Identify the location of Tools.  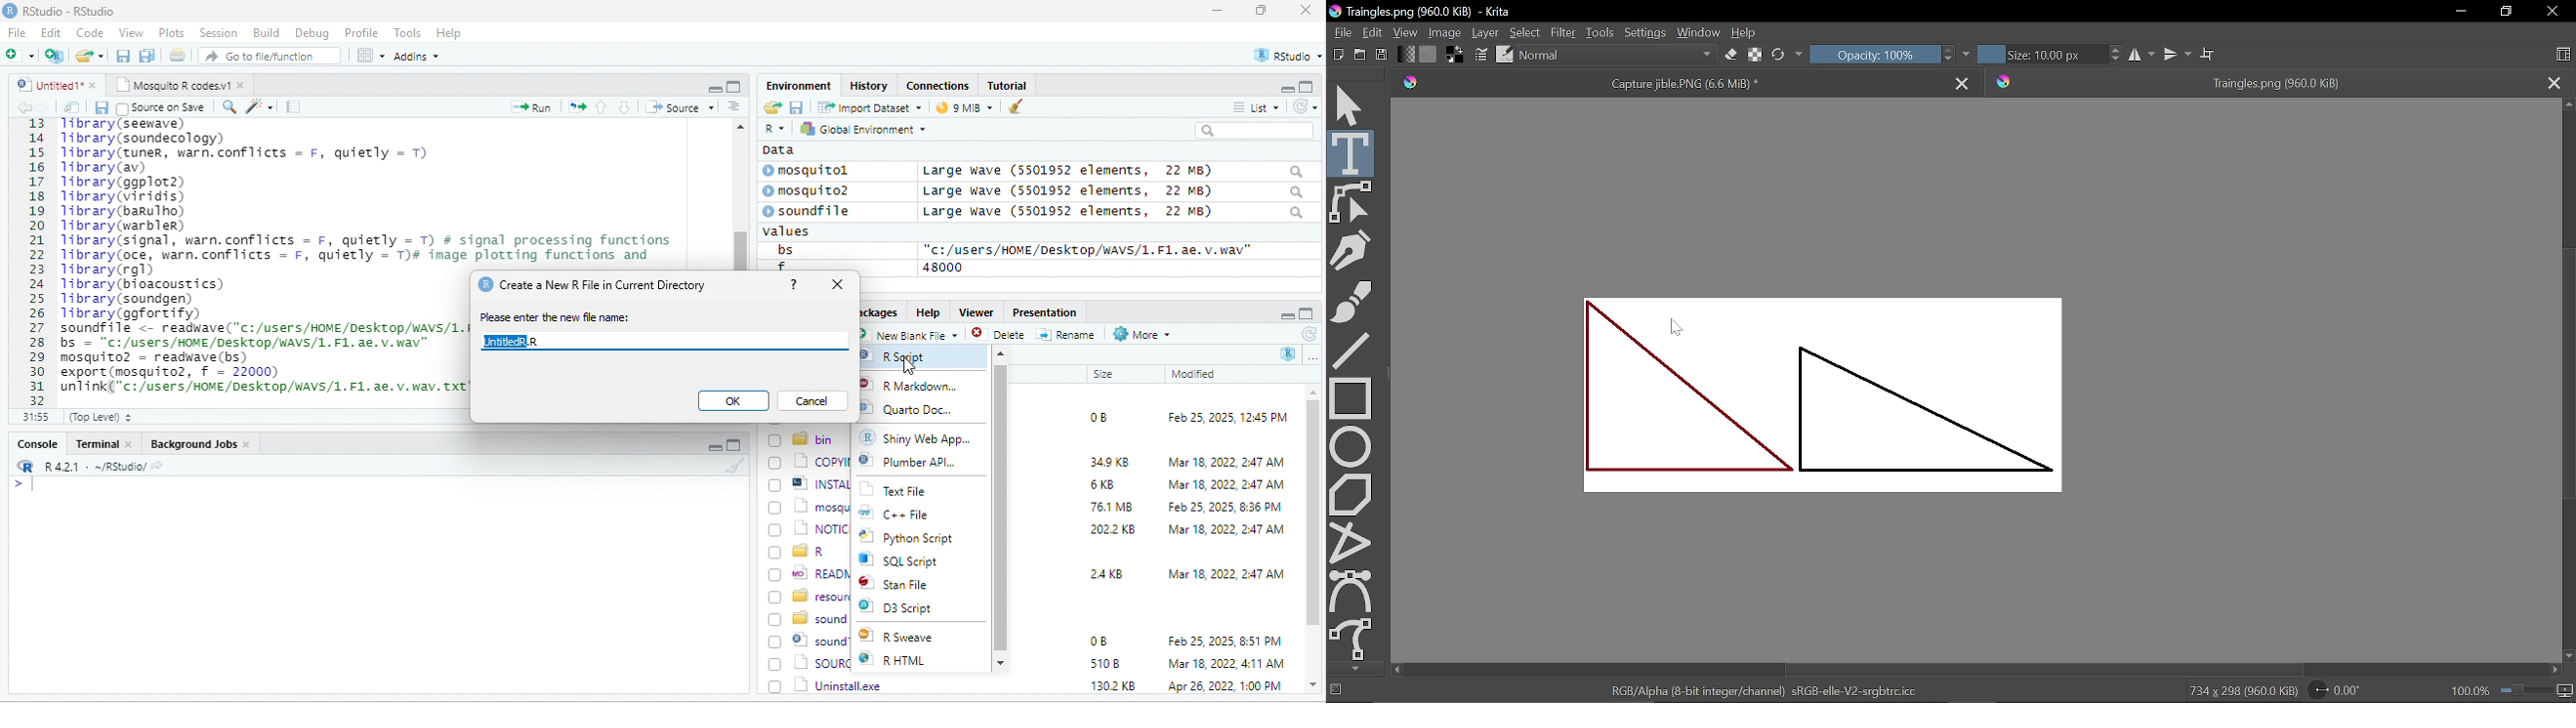
(408, 32).